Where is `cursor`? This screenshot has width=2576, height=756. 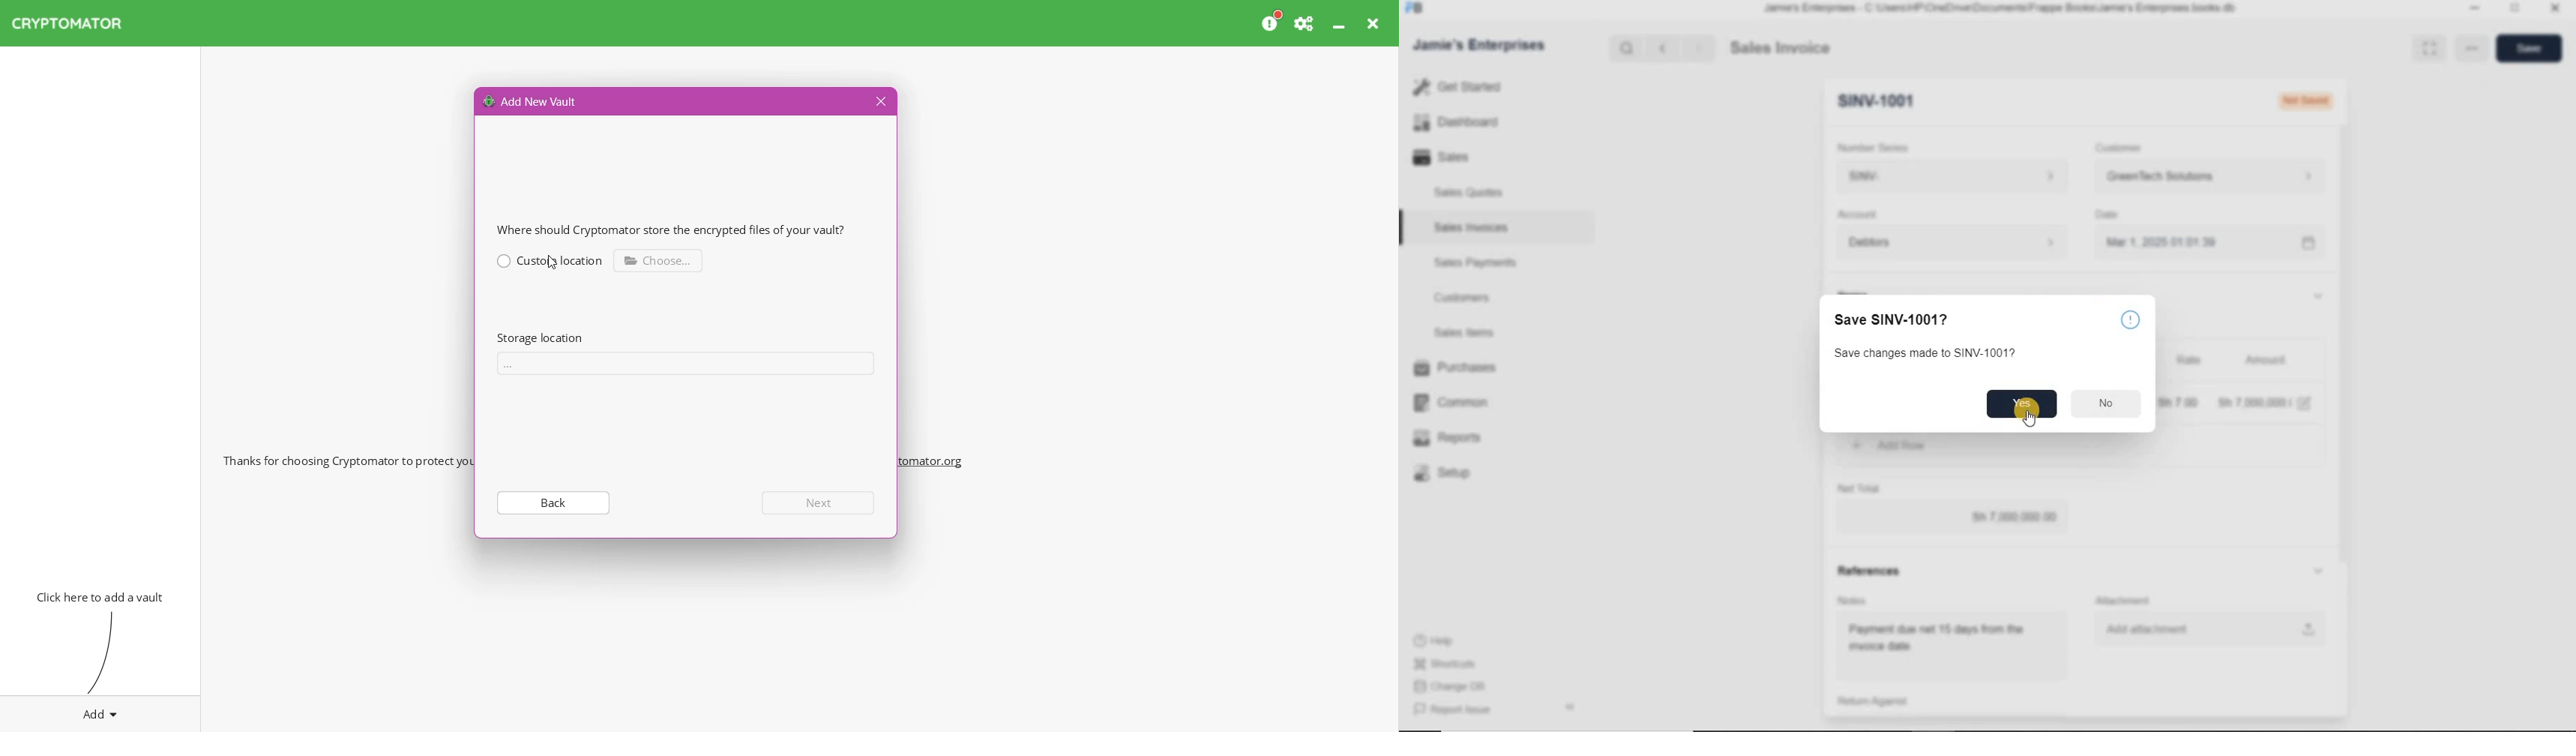
cursor is located at coordinates (2031, 421).